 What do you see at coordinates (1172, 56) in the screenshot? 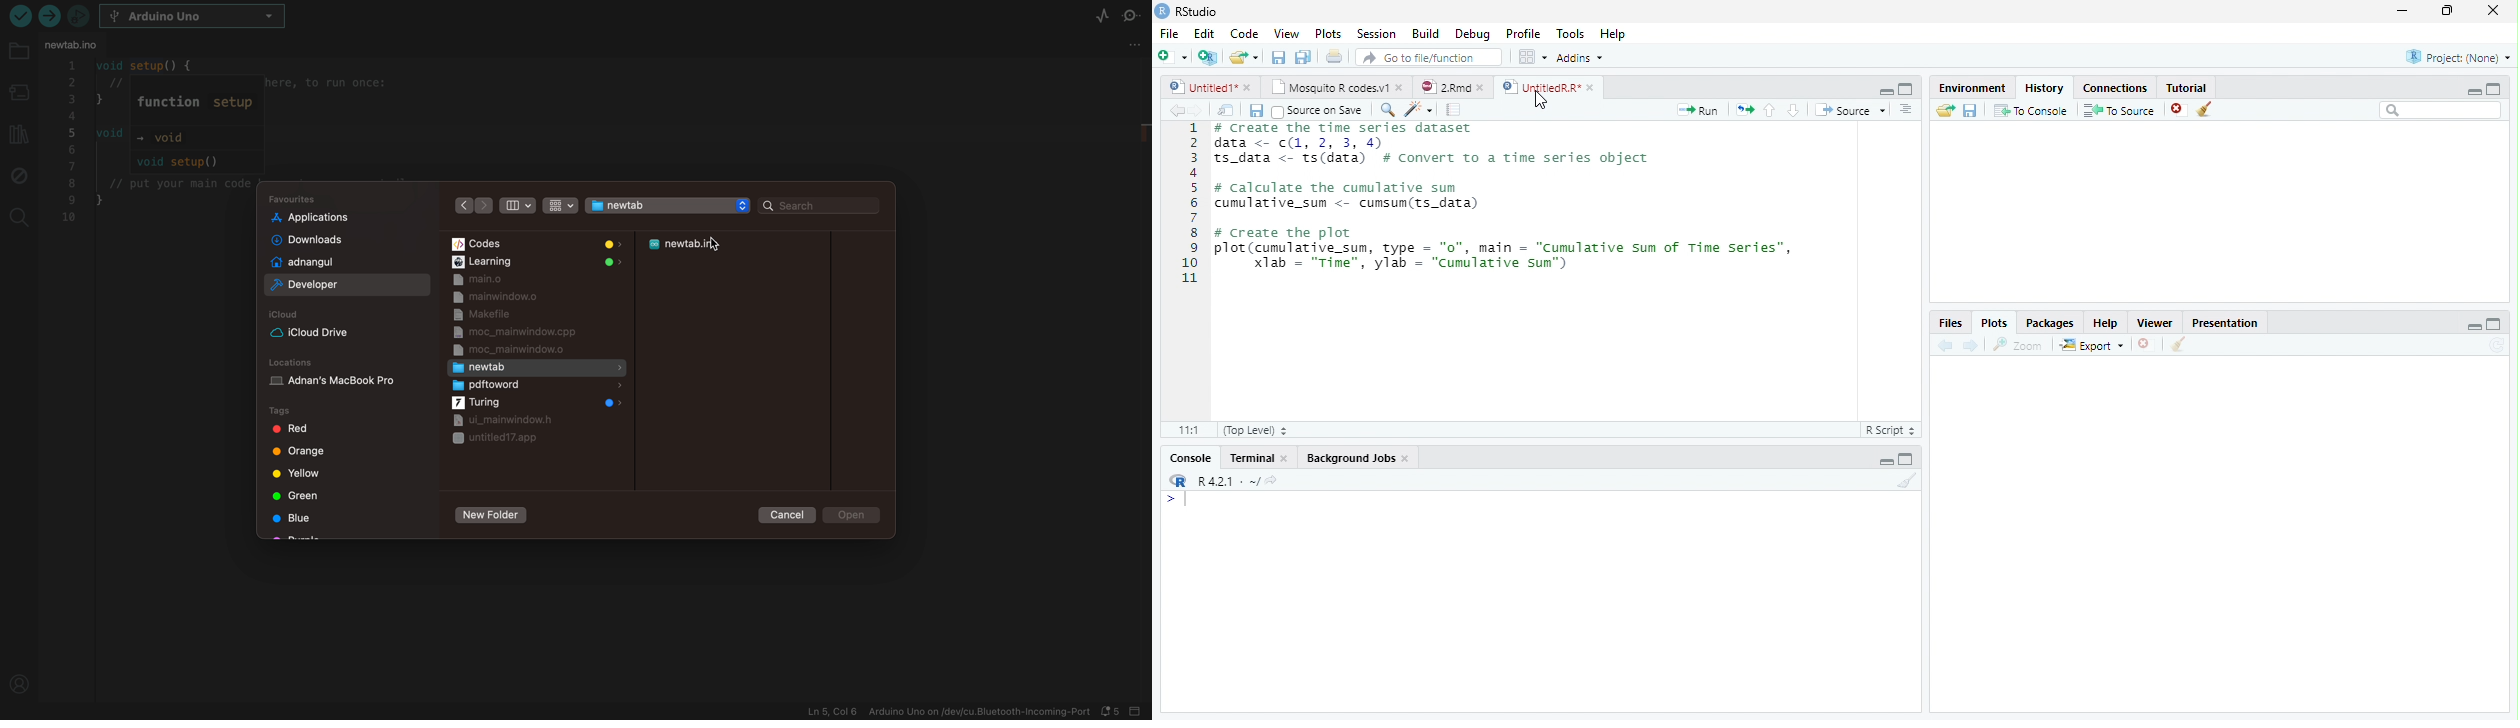
I see `New file` at bounding box center [1172, 56].